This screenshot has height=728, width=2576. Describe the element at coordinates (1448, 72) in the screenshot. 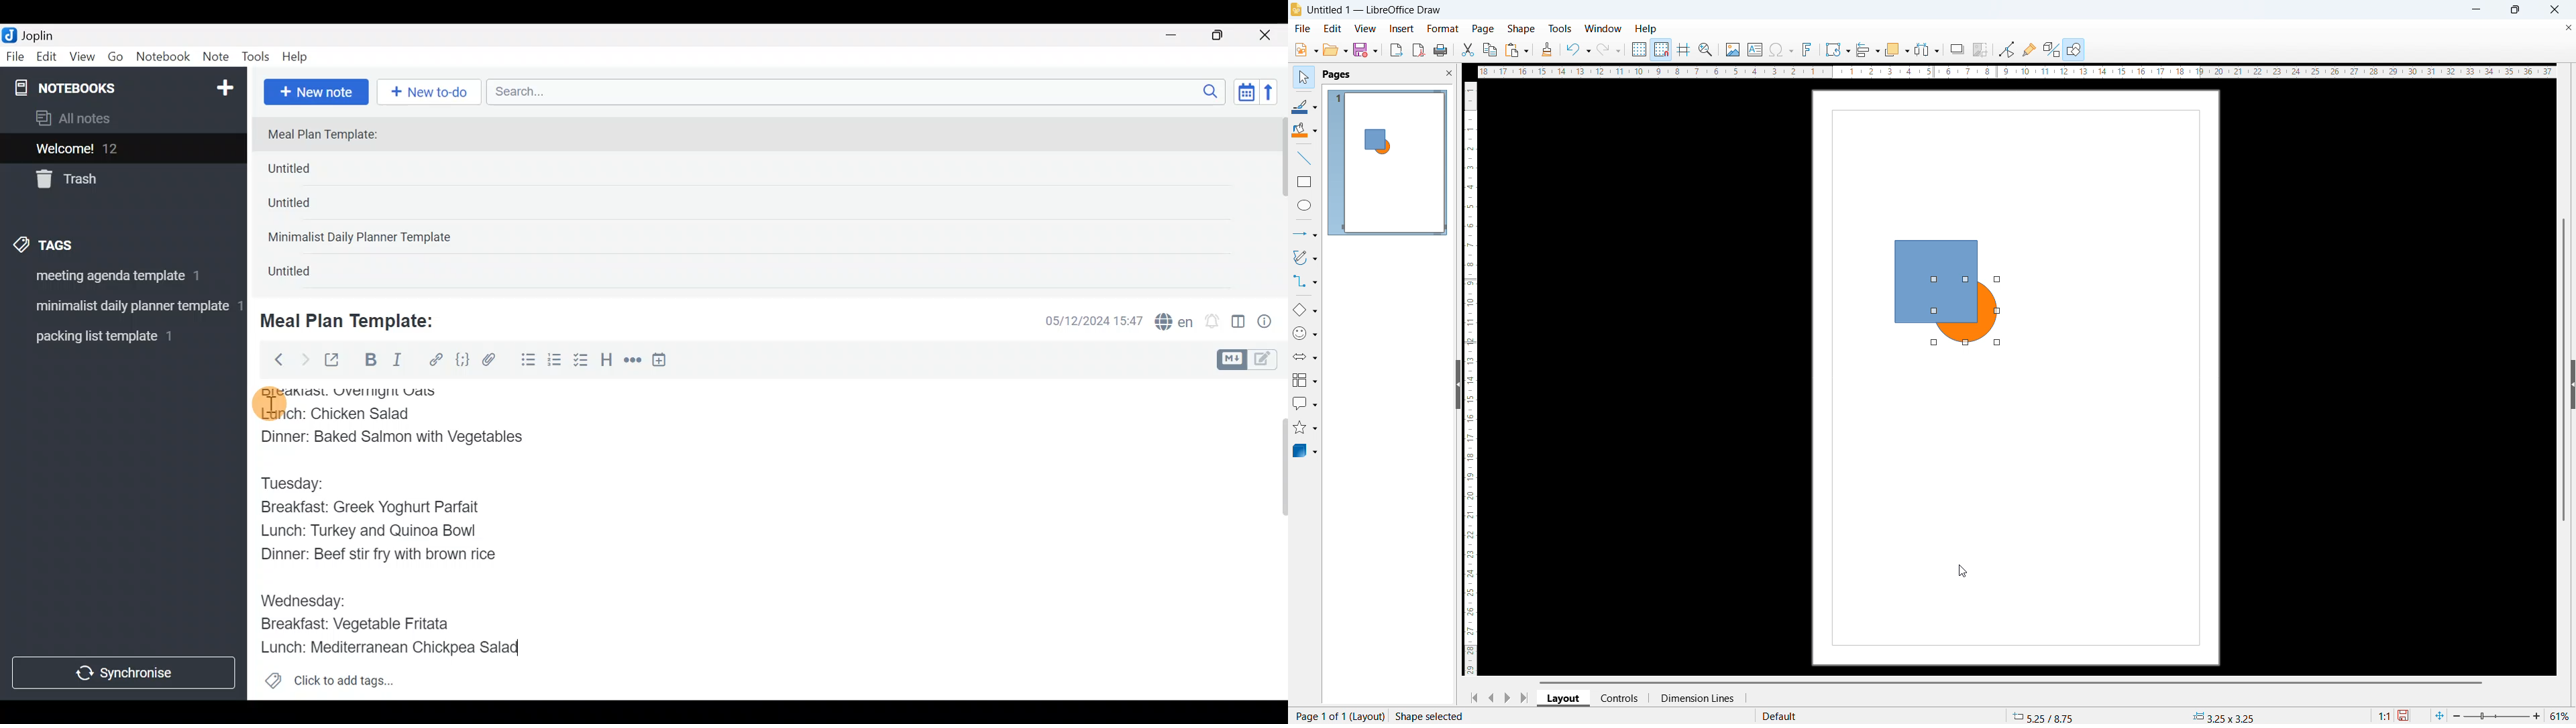

I see `close pane ` at that location.